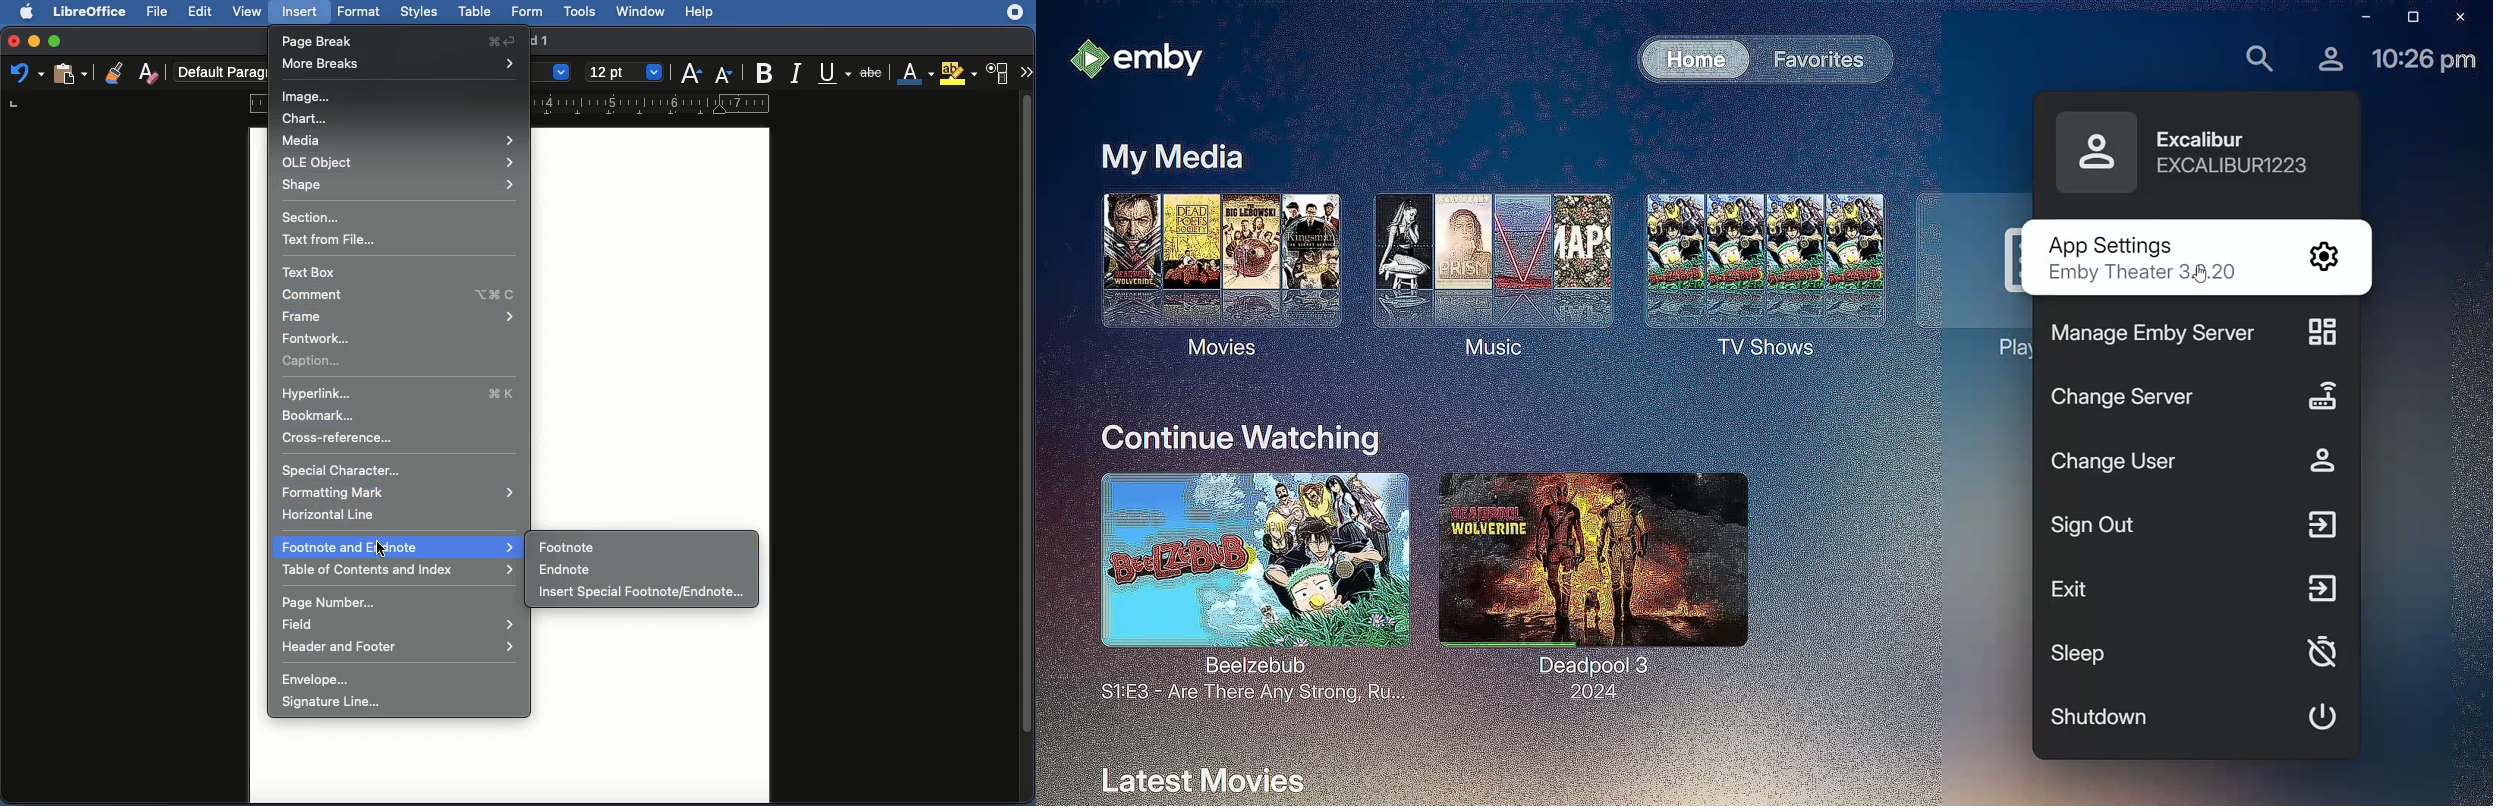 The height and width of the screenshot is (812, 2520). Describe the element at coordinates (637, 13) in the screenshot. I see `window` at that location.